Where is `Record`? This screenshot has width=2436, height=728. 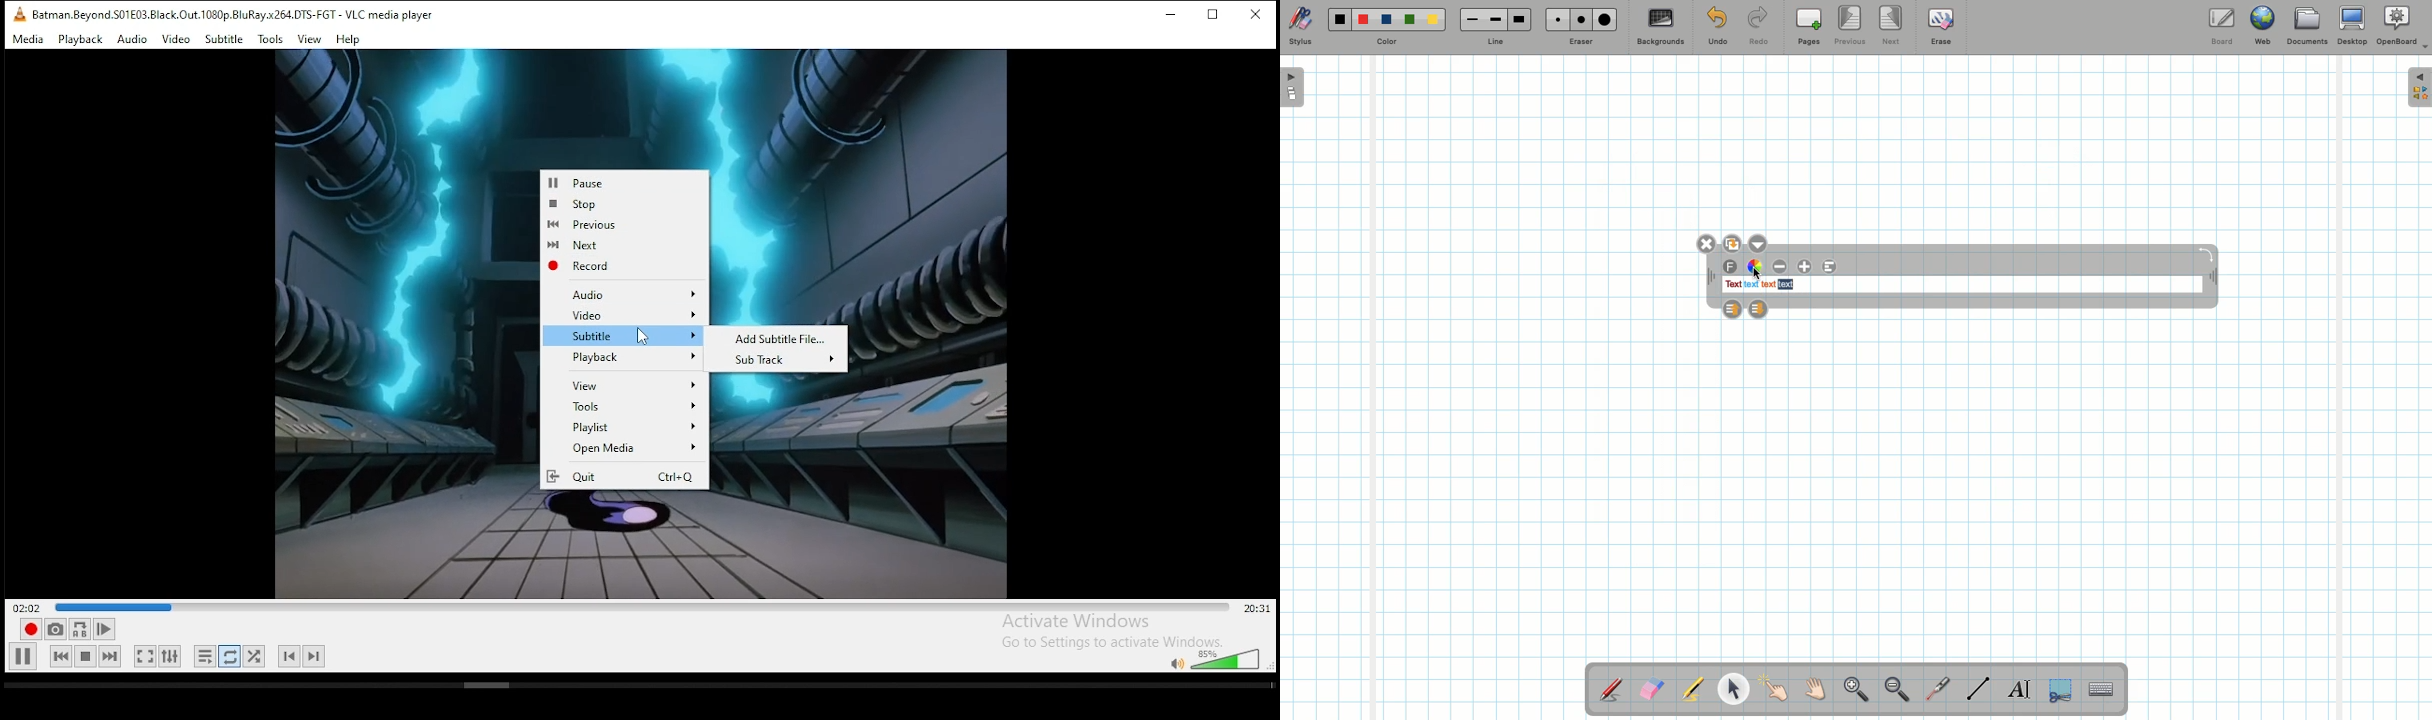 Record is located at coordinates (617, 266).